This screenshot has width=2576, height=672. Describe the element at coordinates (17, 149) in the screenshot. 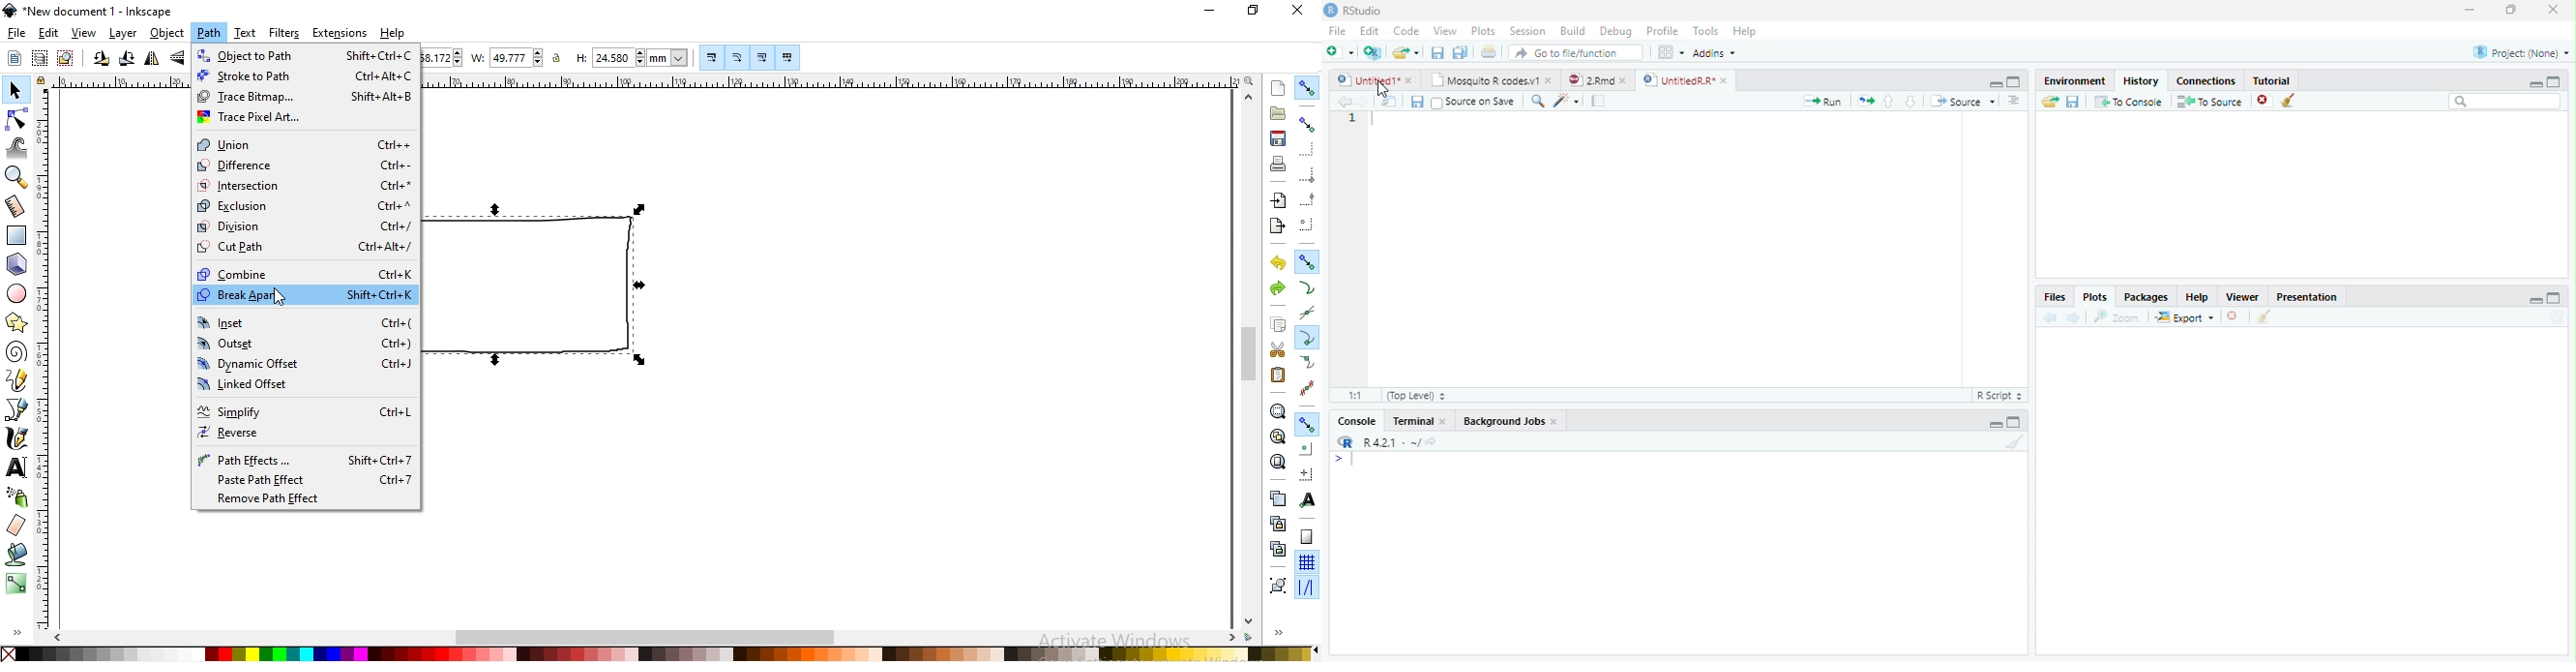

I see `tweak objects by sculpting or painting` at that location.